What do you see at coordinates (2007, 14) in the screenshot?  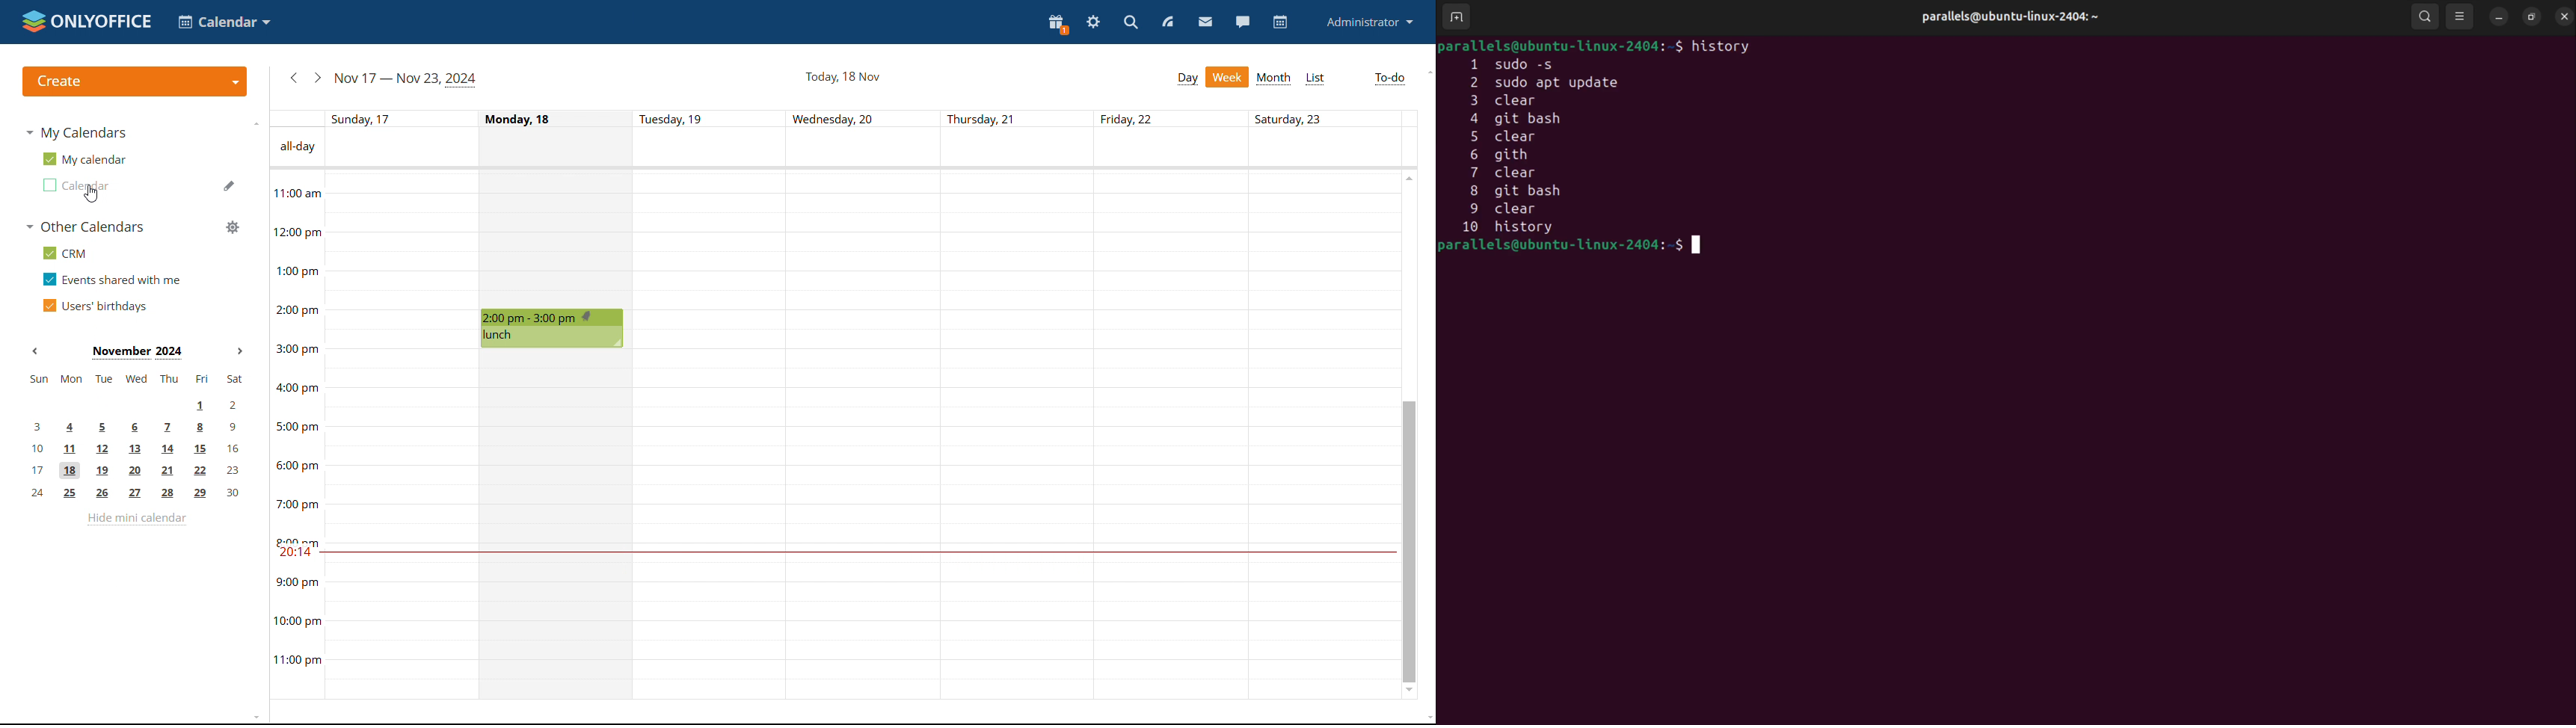 I see `parallels@ ubuntu` at bounding box center [2007, 14].